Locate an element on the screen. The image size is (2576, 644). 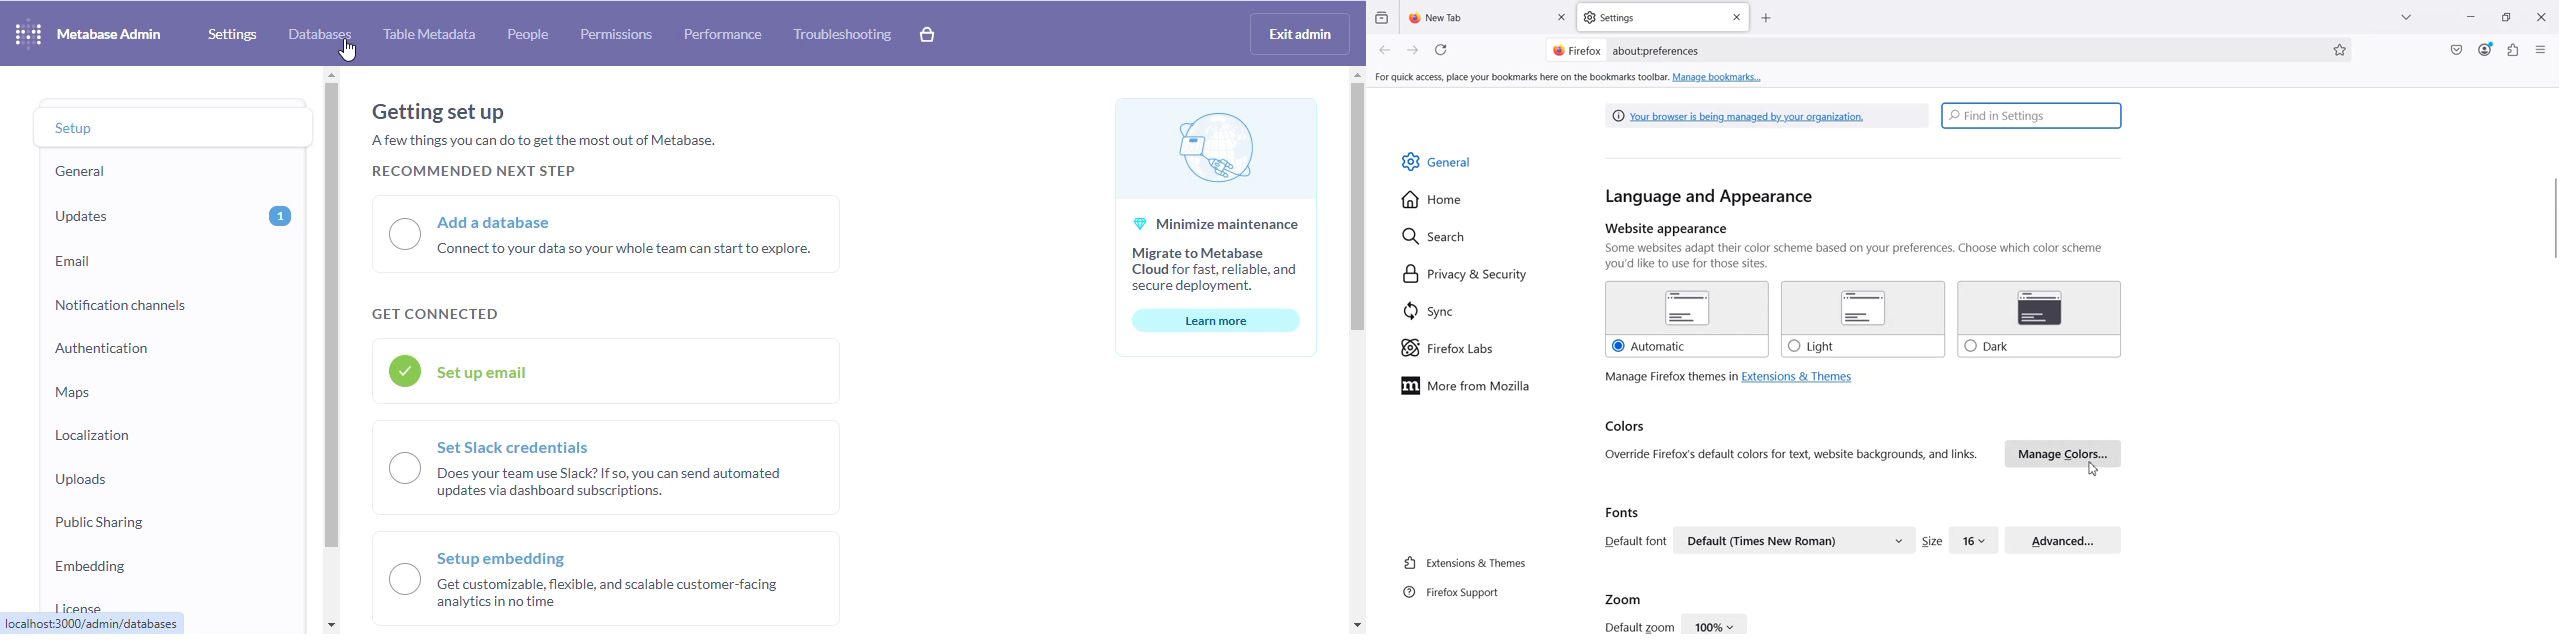
vertical scroll bar is located at coordinates (331, 316).